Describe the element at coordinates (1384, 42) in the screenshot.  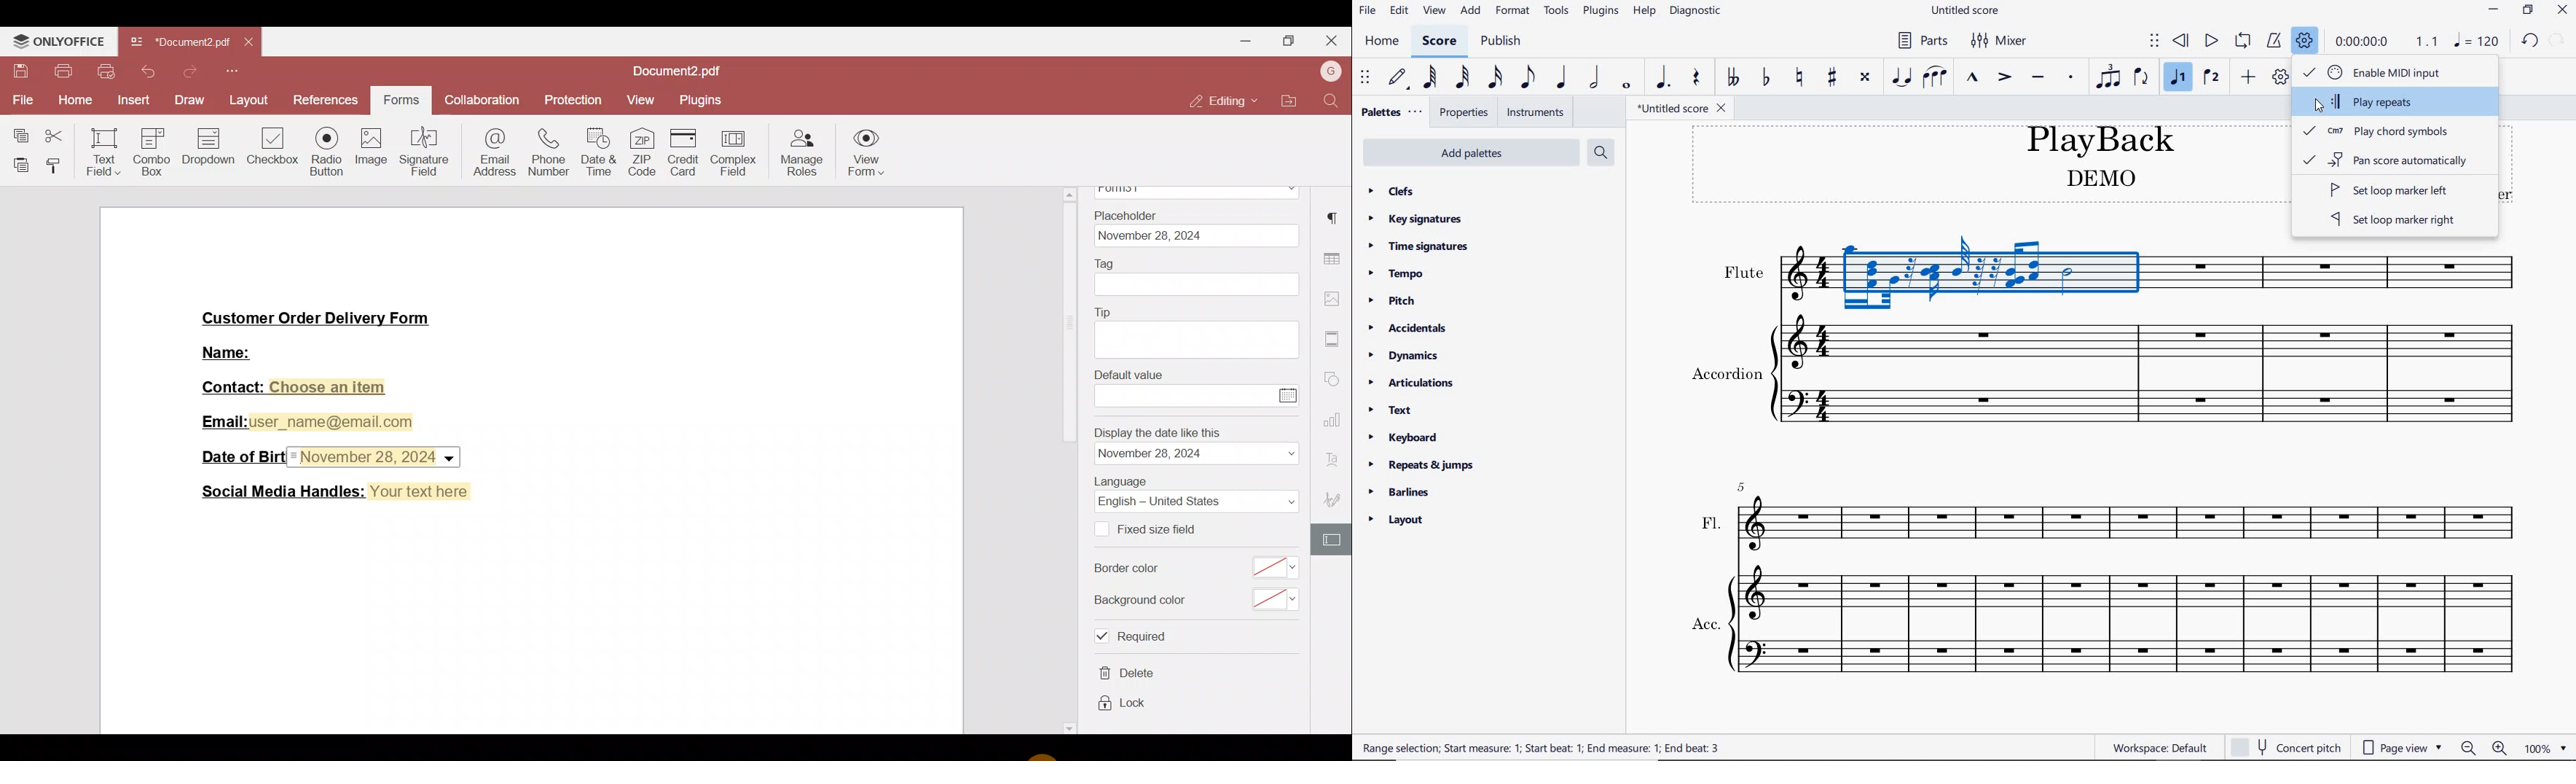
I see `home` at that location.